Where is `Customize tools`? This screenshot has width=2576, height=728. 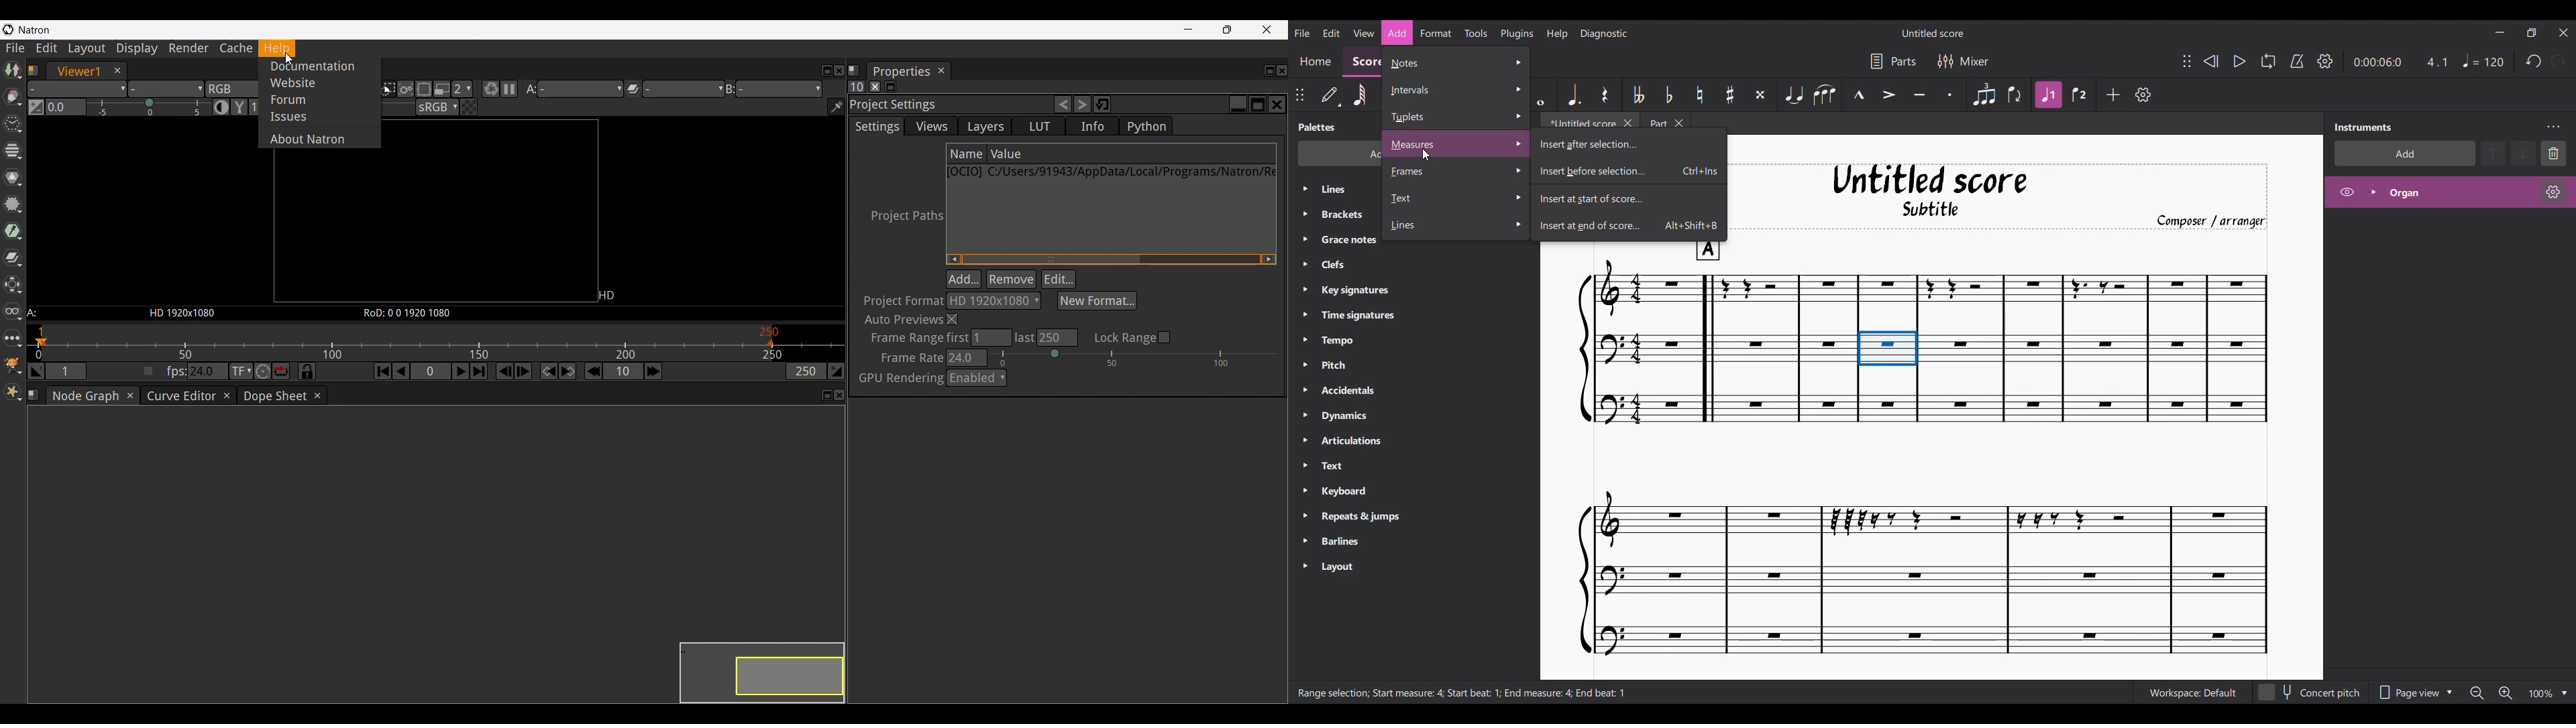 Customize tools is located at coordinates (2143, 94).